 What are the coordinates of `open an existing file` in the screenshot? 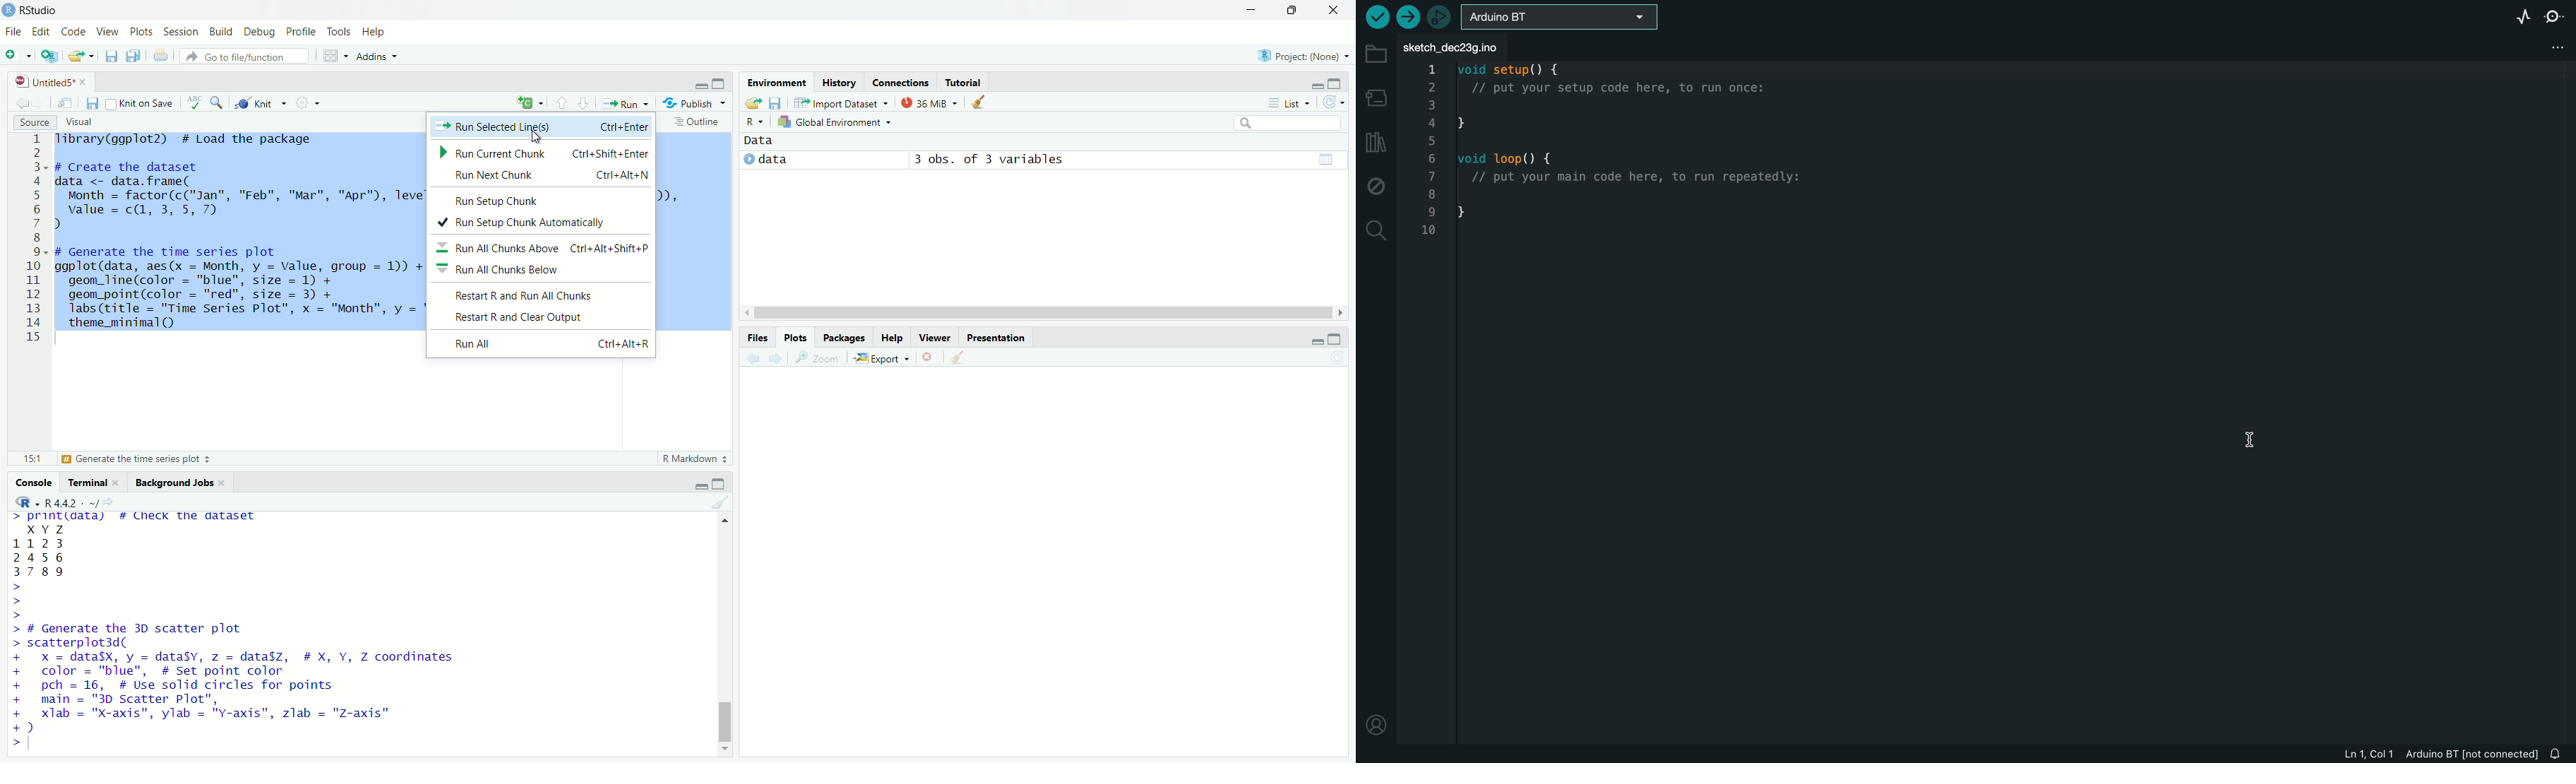 It's located at (82, 54).